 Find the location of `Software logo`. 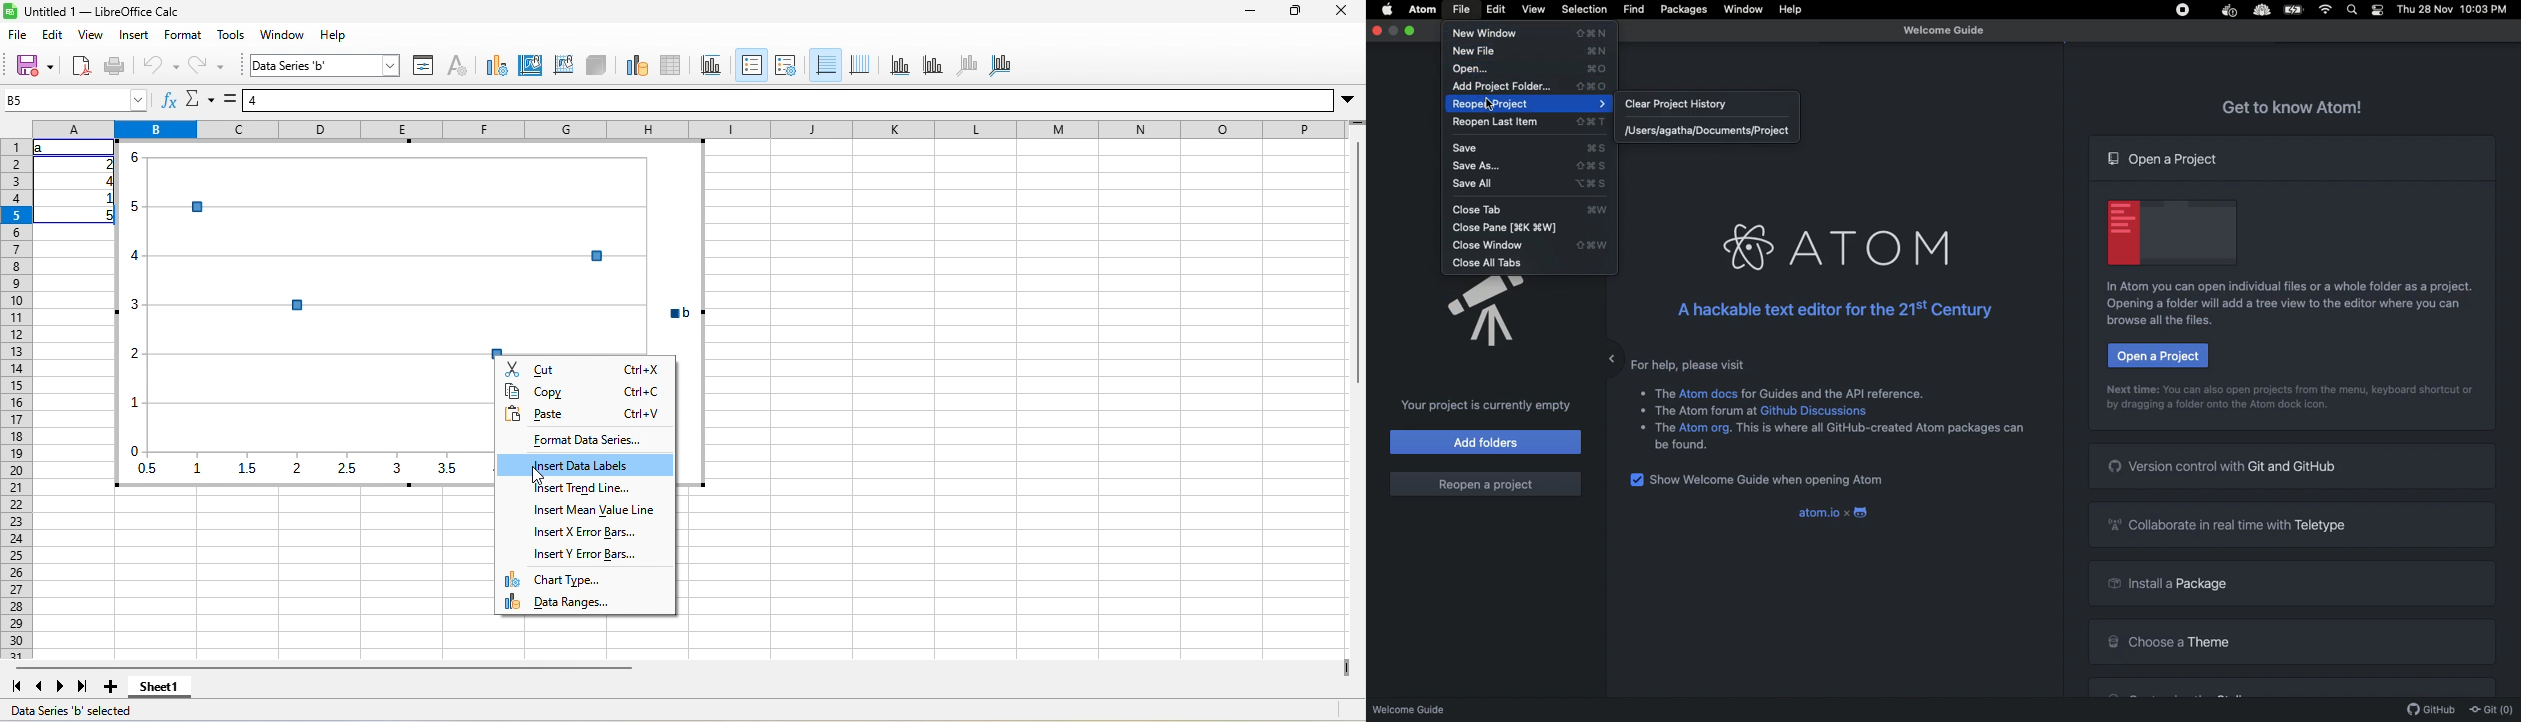

Software logo is located at coordinates (10, 11).